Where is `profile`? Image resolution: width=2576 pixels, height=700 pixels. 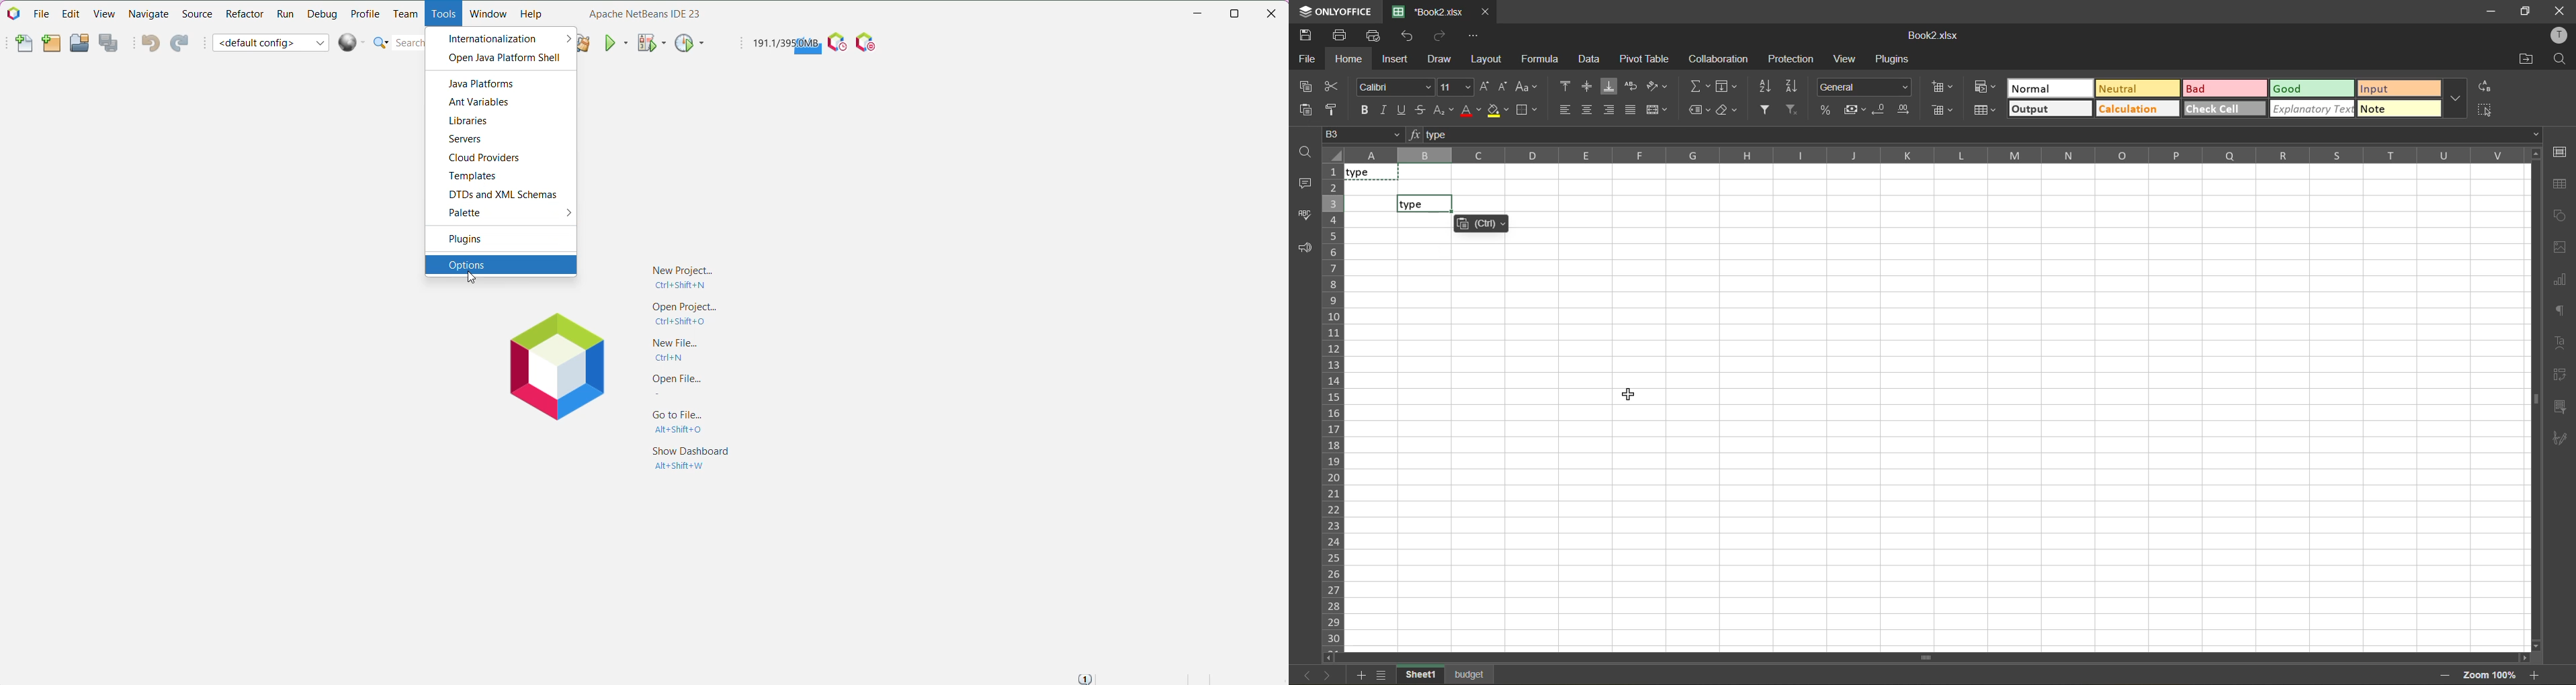
profile is located at coordinates (2561, 34).